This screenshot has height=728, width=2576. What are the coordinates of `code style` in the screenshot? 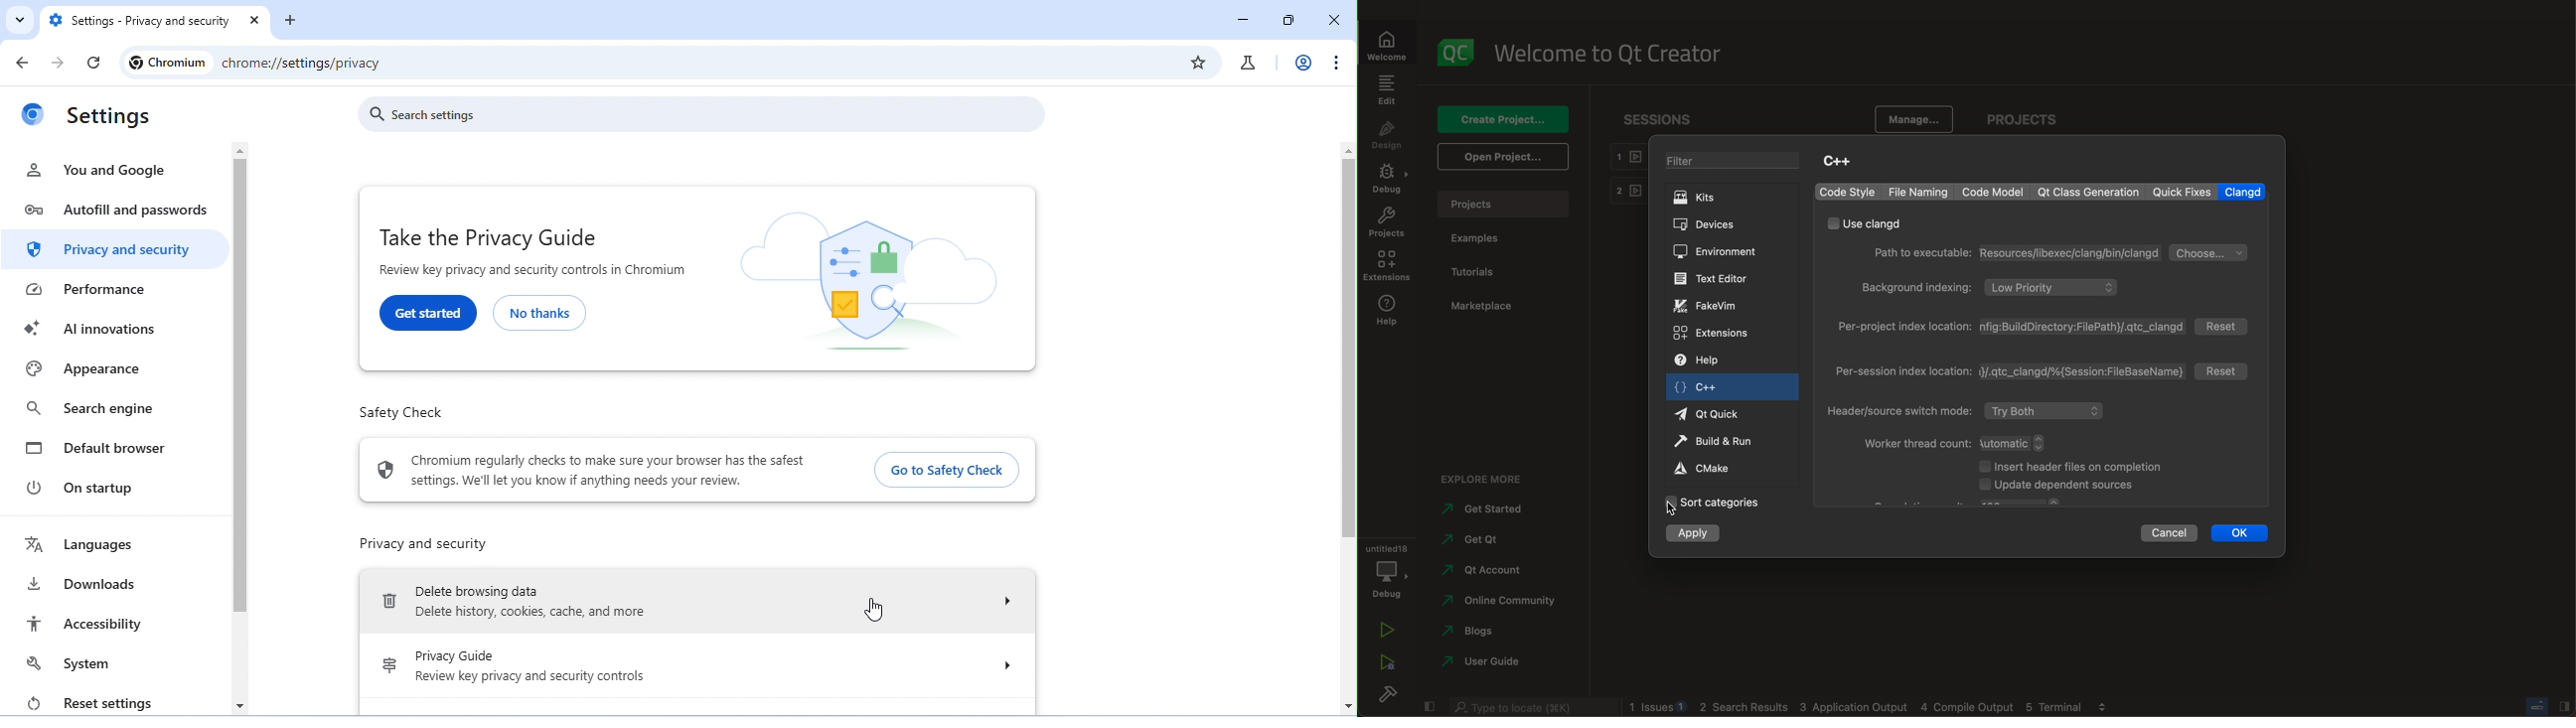 It's located at (1847, 191).